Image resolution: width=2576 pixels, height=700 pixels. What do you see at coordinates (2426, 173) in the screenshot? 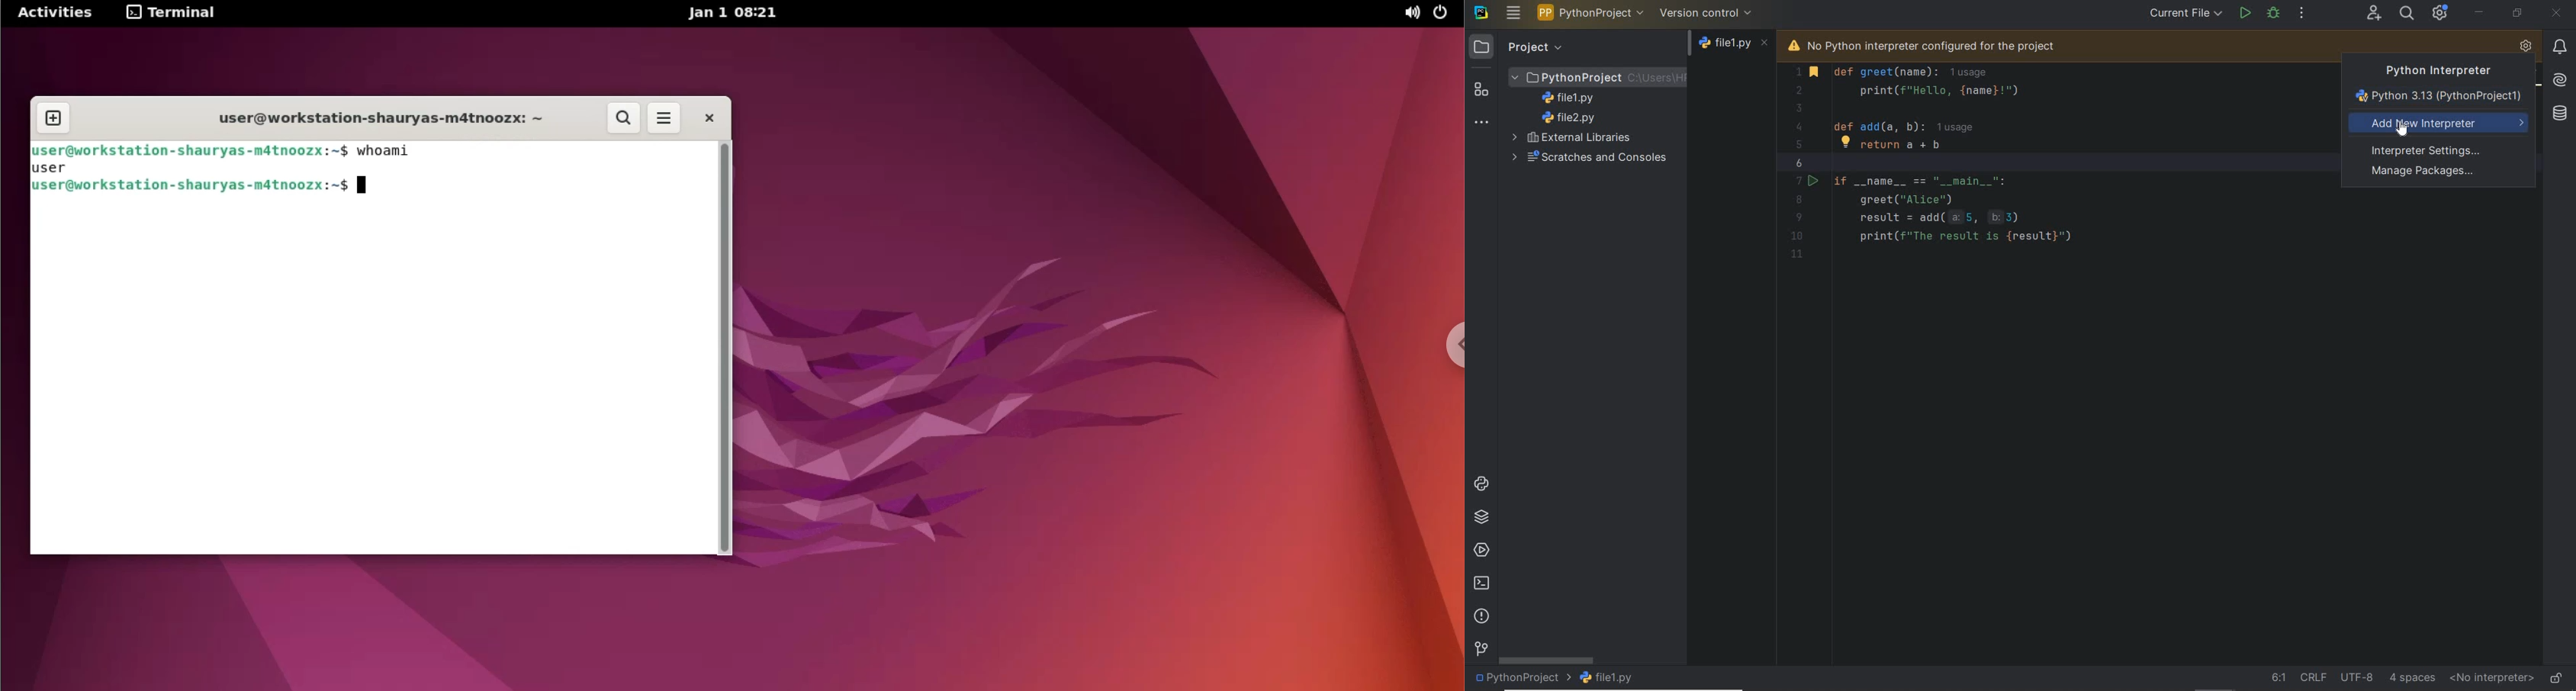
I see `Manage packages` at bounding box center [2426, 173].